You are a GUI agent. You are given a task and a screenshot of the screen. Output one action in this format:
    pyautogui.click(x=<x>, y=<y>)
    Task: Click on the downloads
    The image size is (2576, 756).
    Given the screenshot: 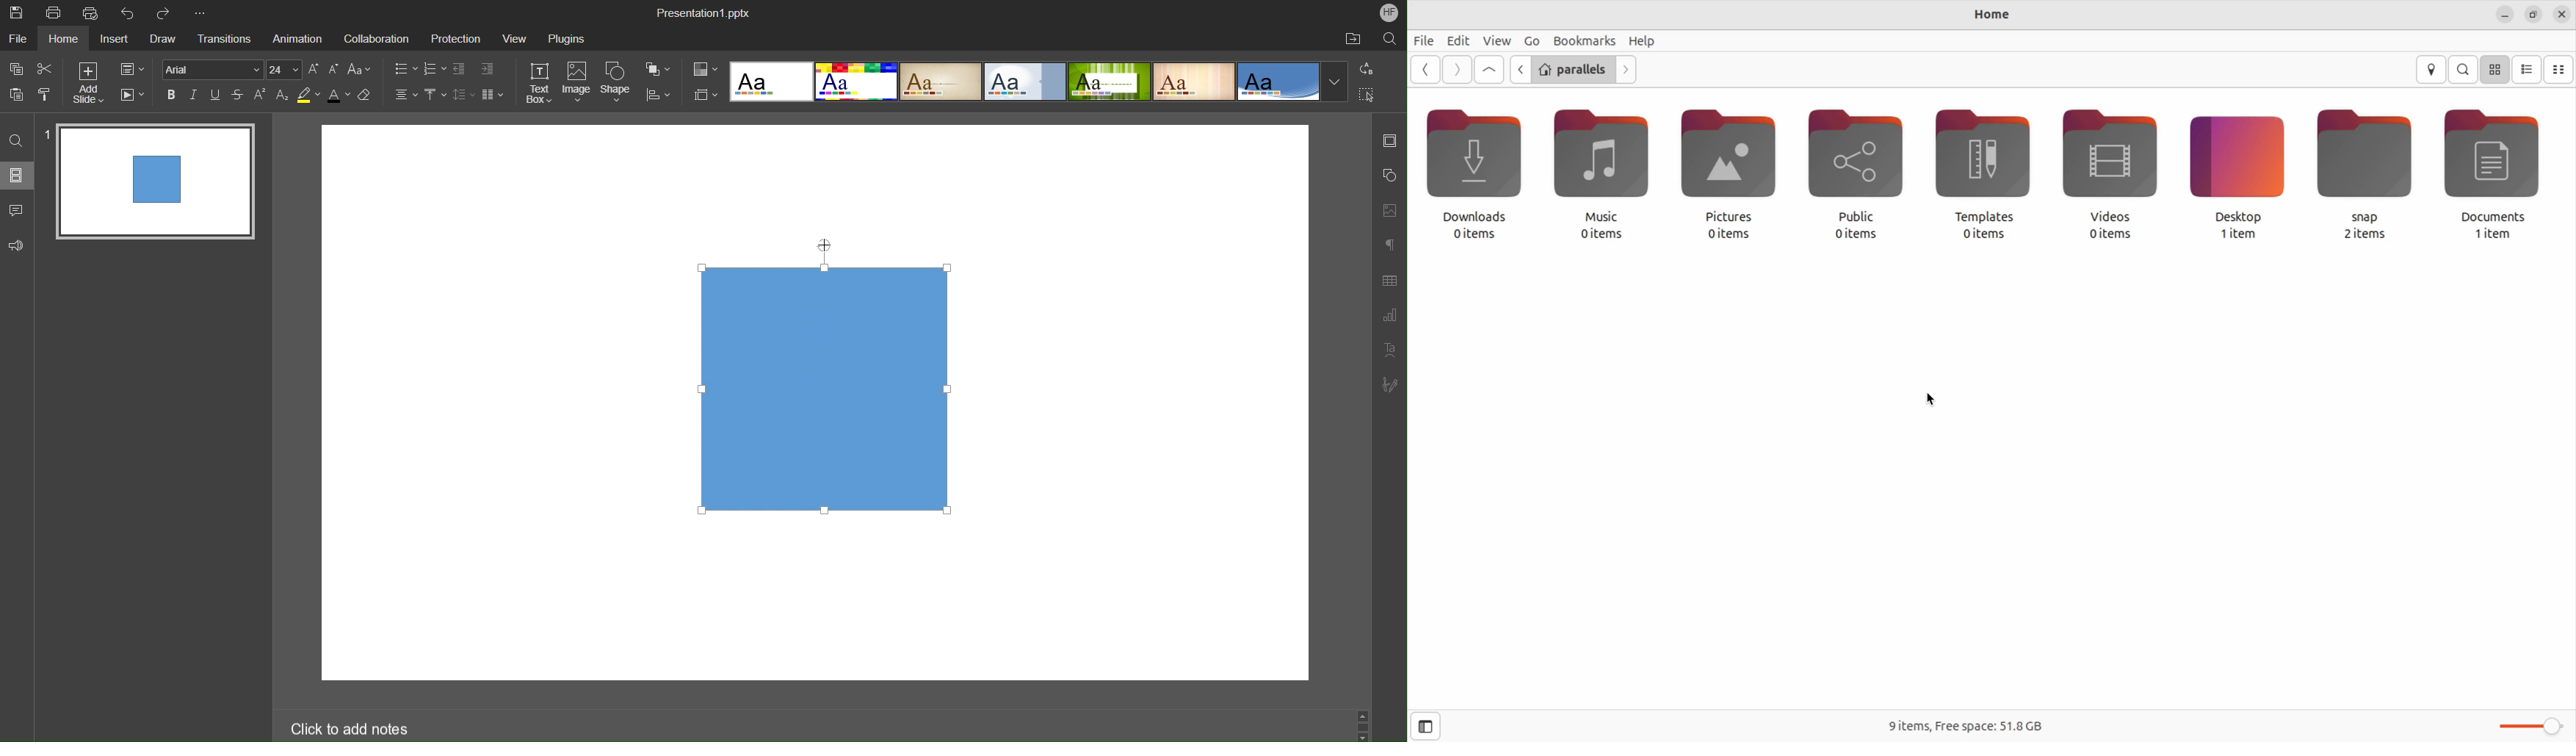 What is the action you would take?
    pyautogui.click(x=1478, y=175)
    